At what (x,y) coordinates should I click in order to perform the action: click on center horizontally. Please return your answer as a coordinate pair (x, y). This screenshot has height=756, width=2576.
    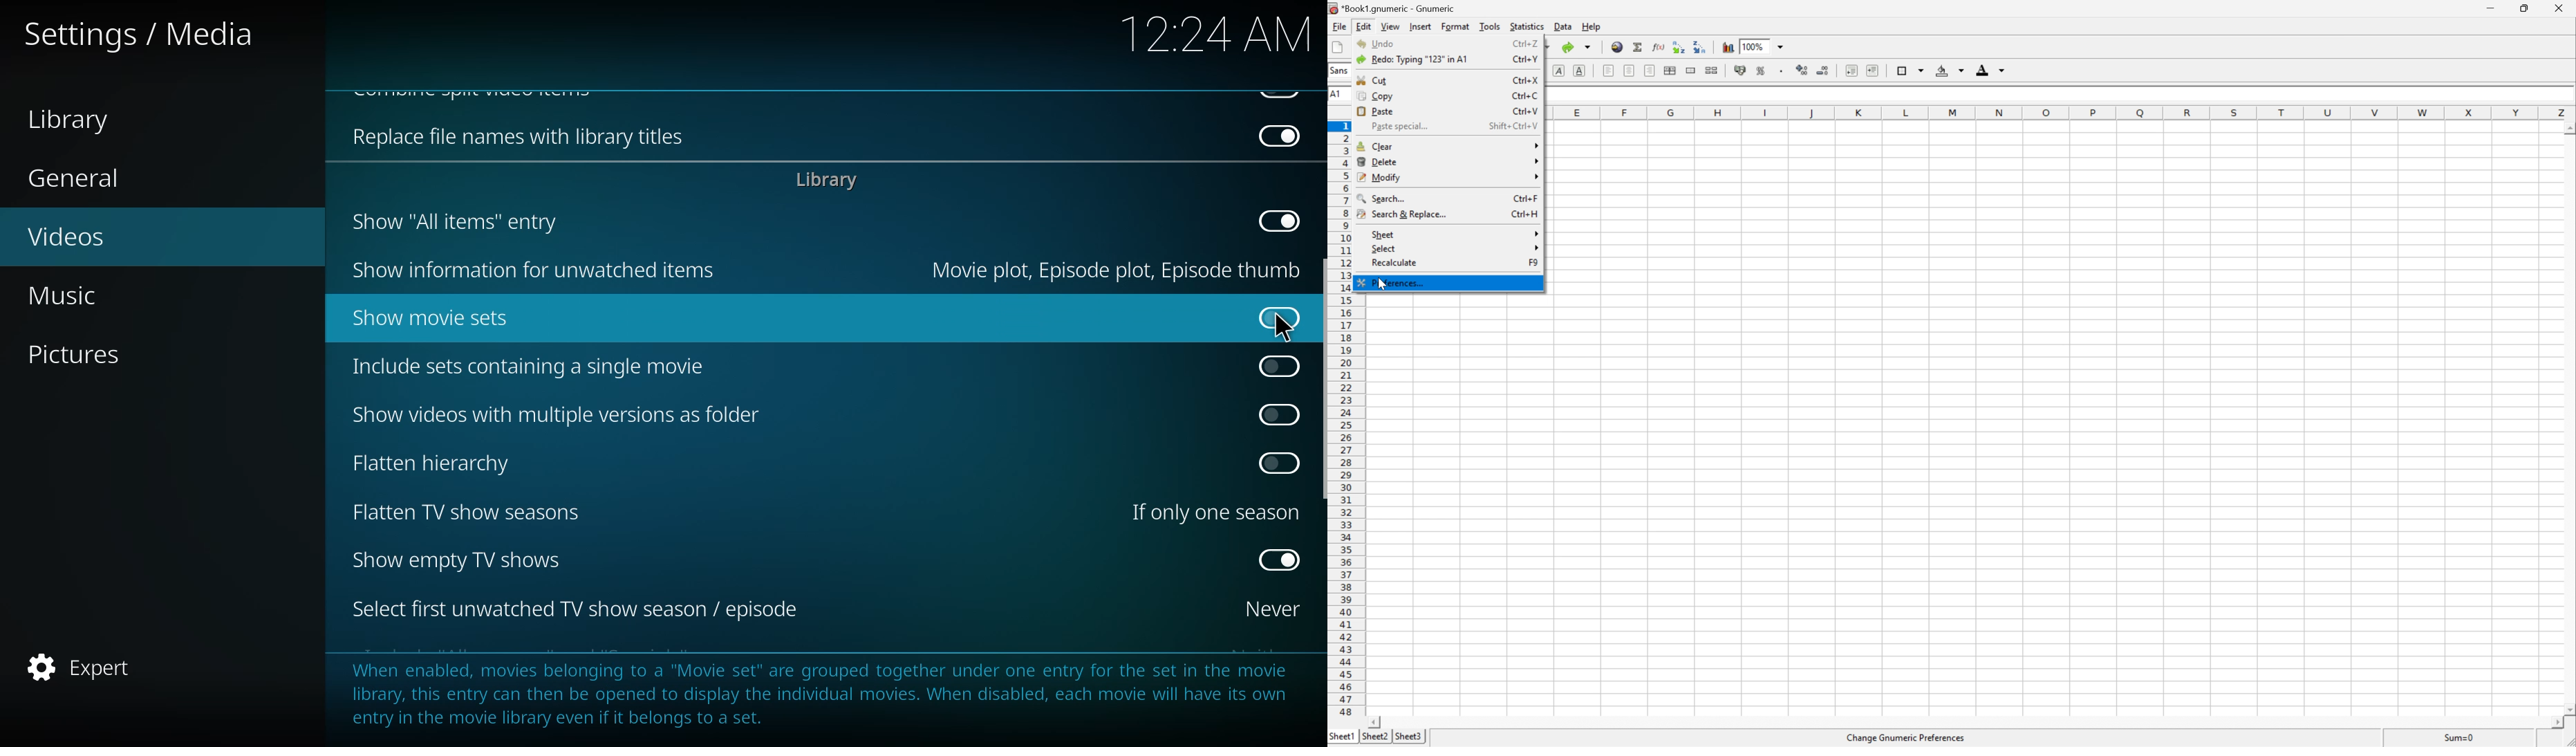
    Looking at the image, I should click on (1630, 70).